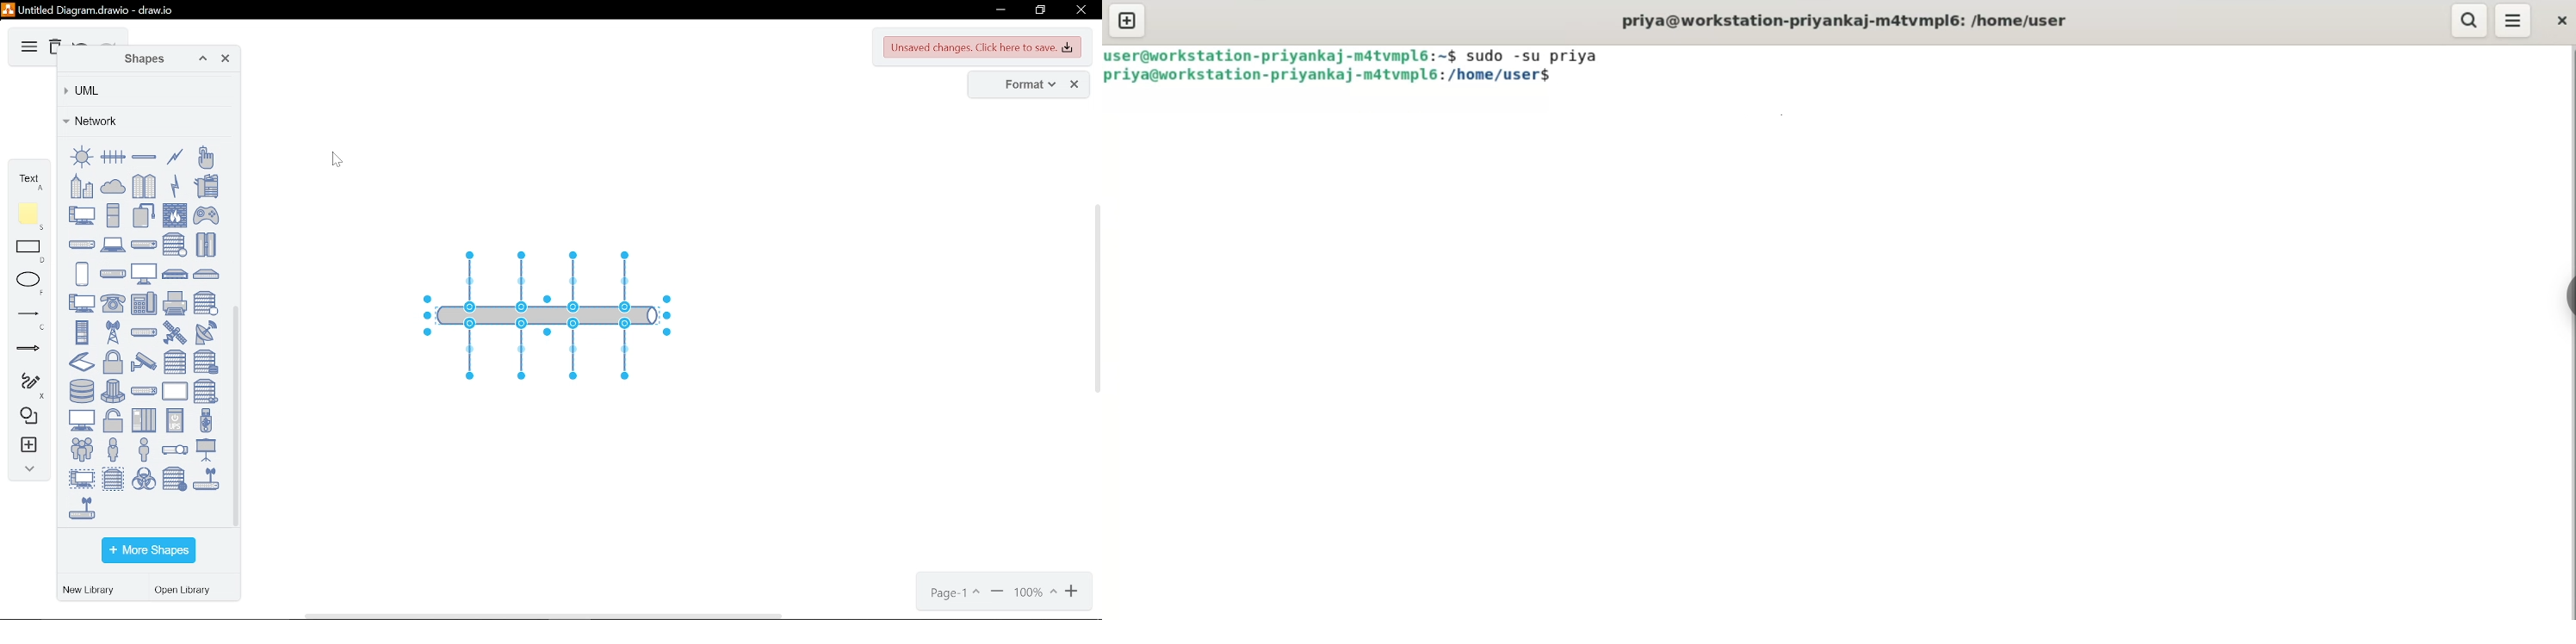 The height and width of the screenshot is (644, 2576). I want to click on format, so click(1025, 85).